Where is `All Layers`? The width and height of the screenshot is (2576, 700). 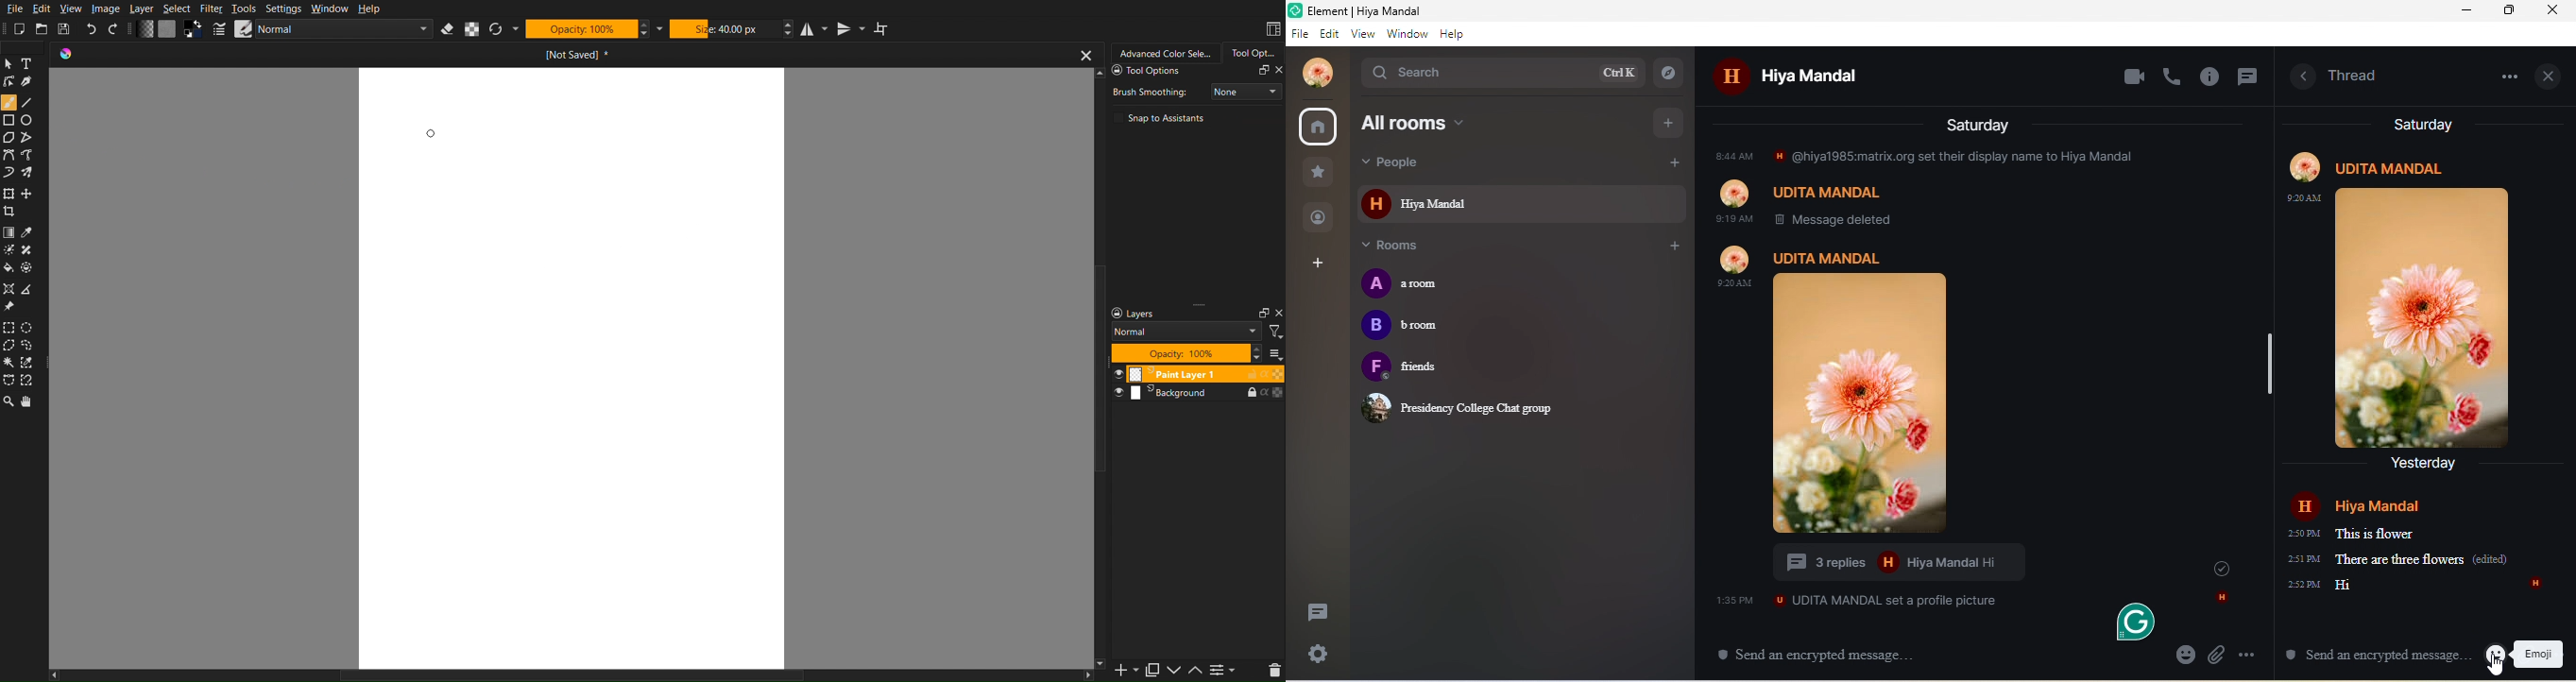 All Layers is located at coordinates (1276, 352).